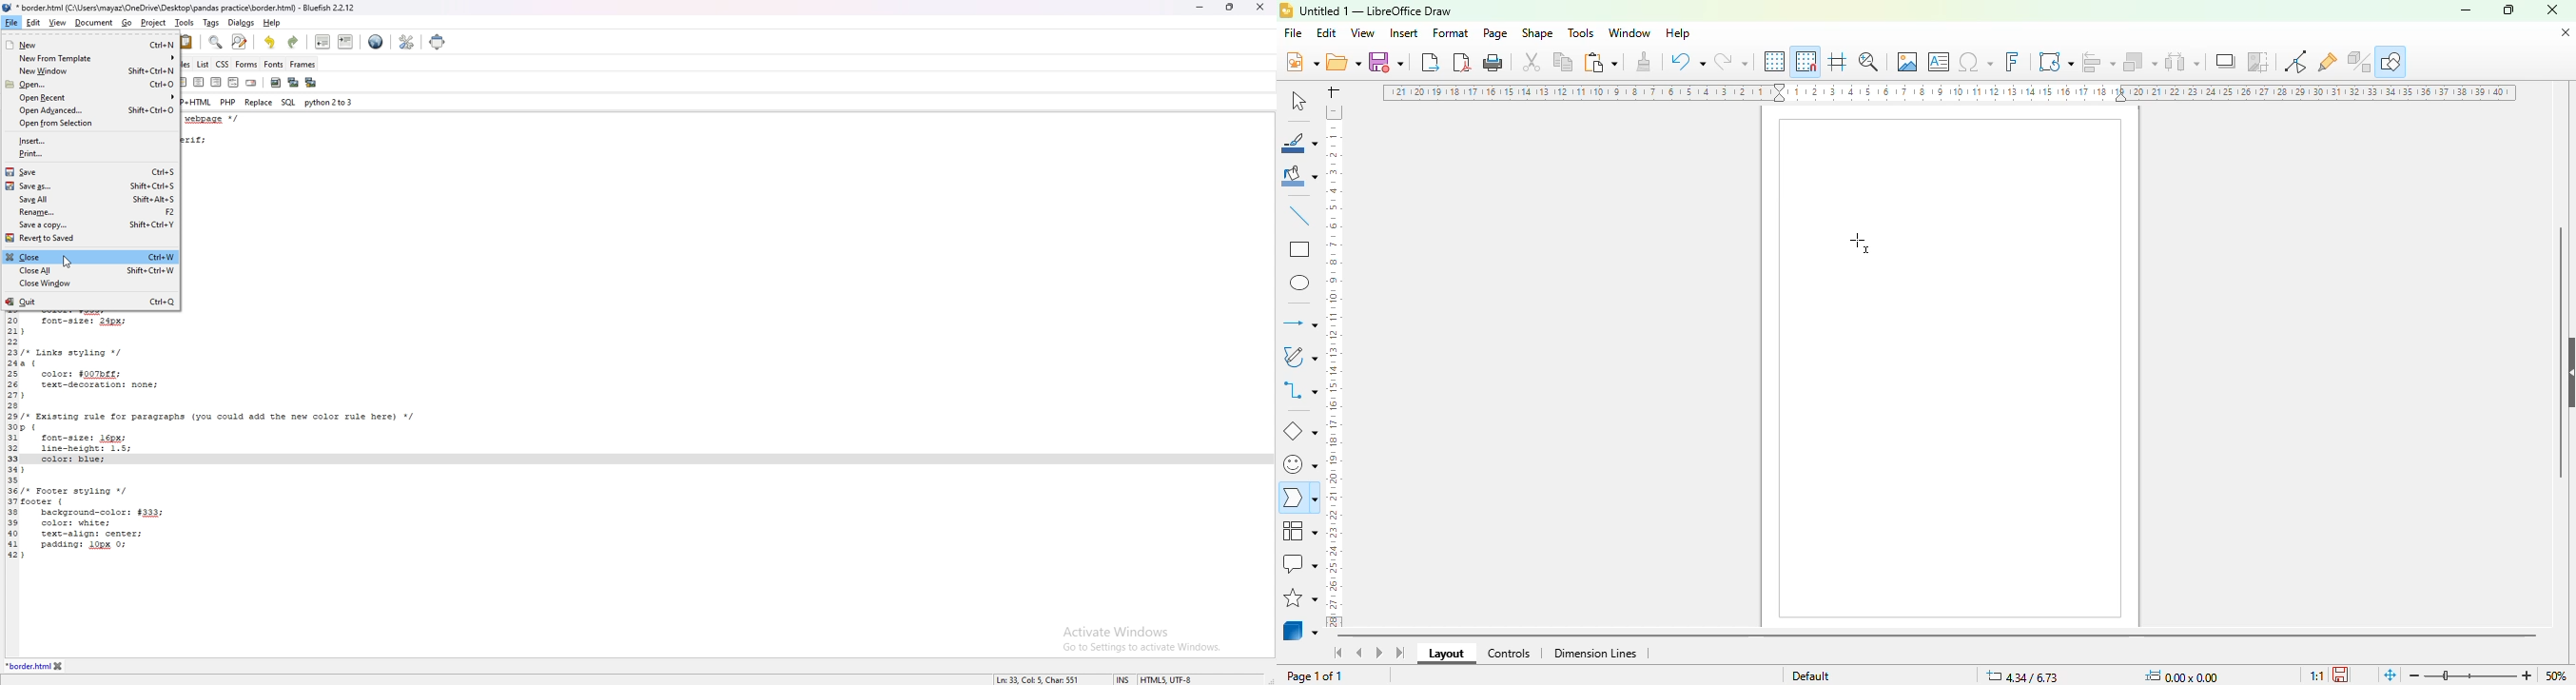  I want to click on align objects, so click(2098, 62).